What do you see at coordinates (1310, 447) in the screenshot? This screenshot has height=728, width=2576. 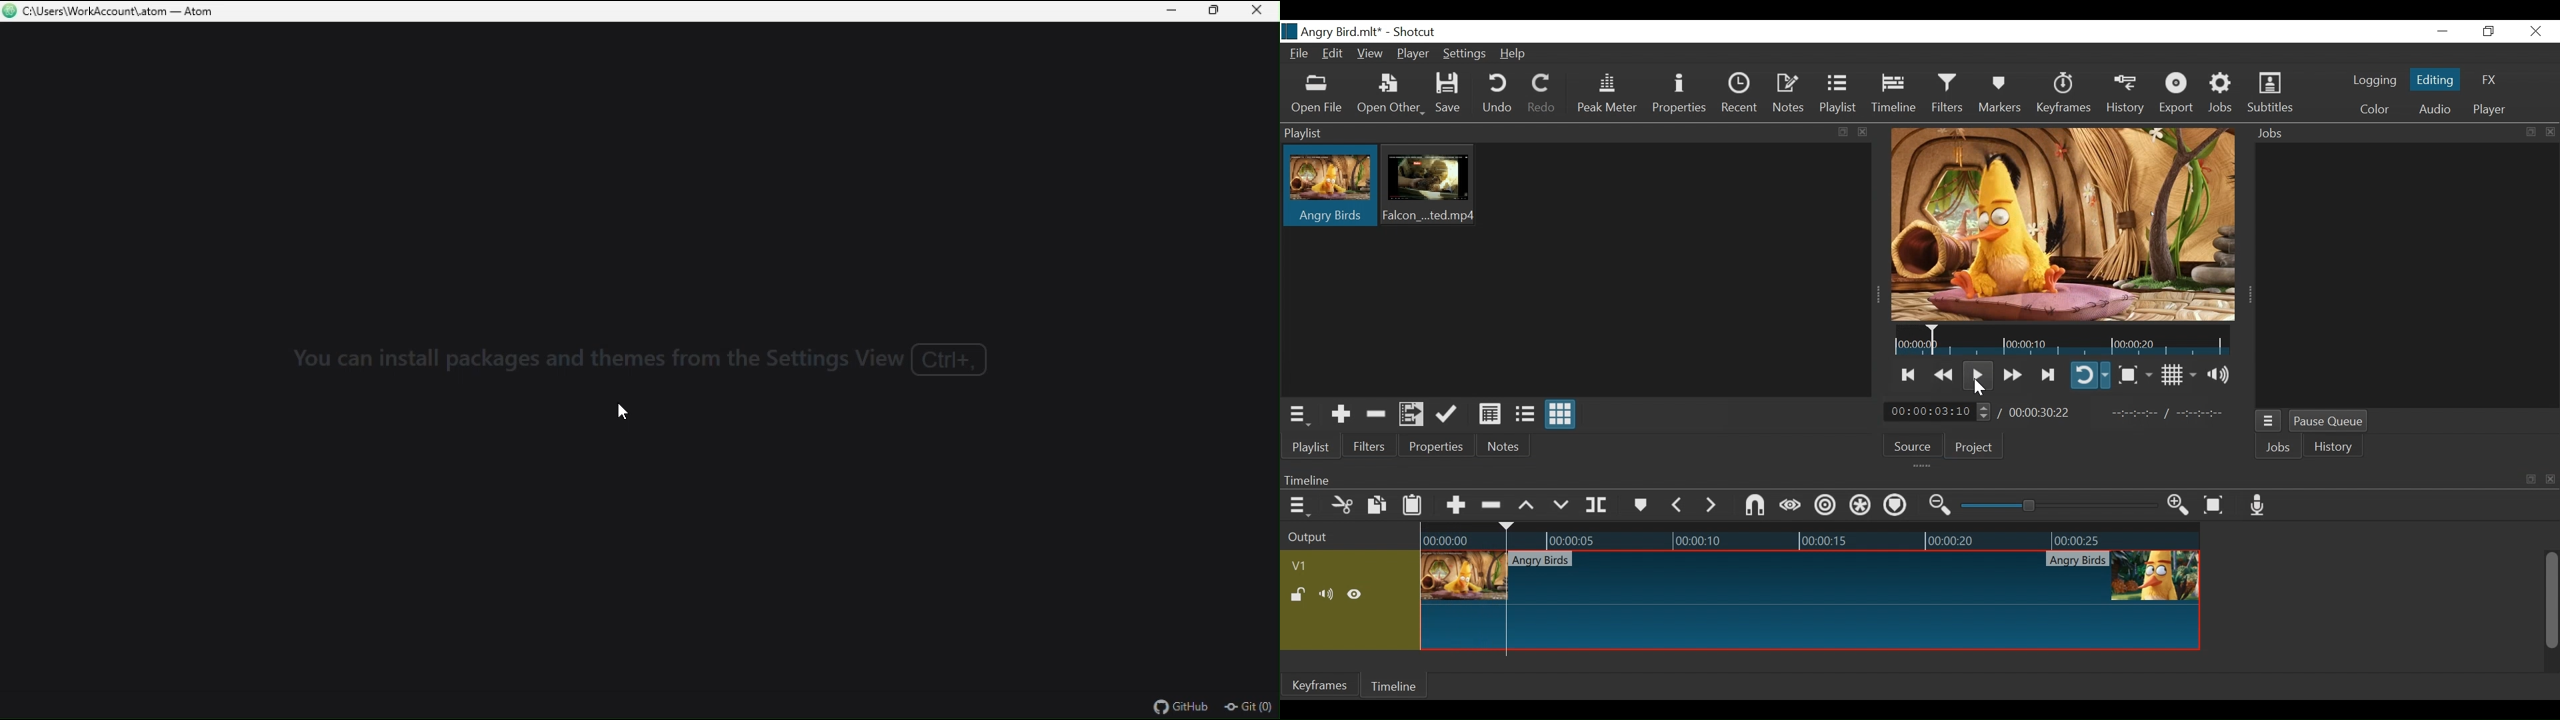 I see `Playlist ` at bounding box center [1310, 447].